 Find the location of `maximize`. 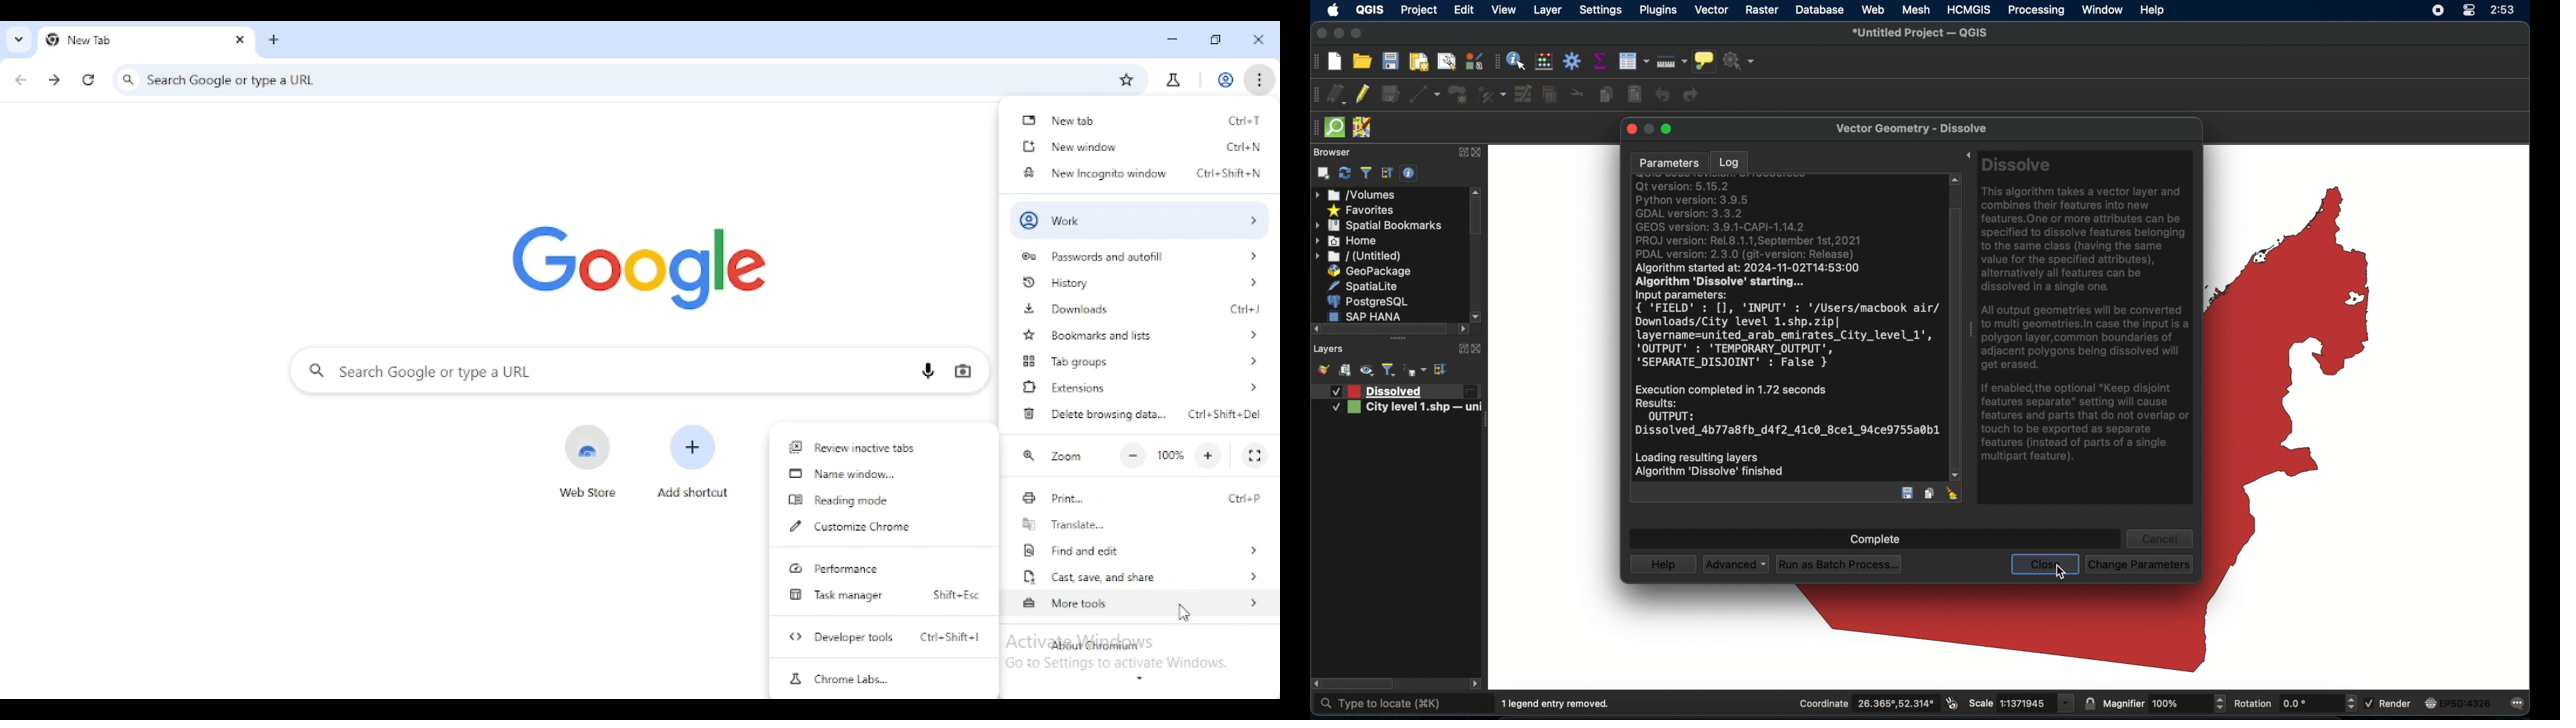

maximize is located at coordinates (1218, 41).